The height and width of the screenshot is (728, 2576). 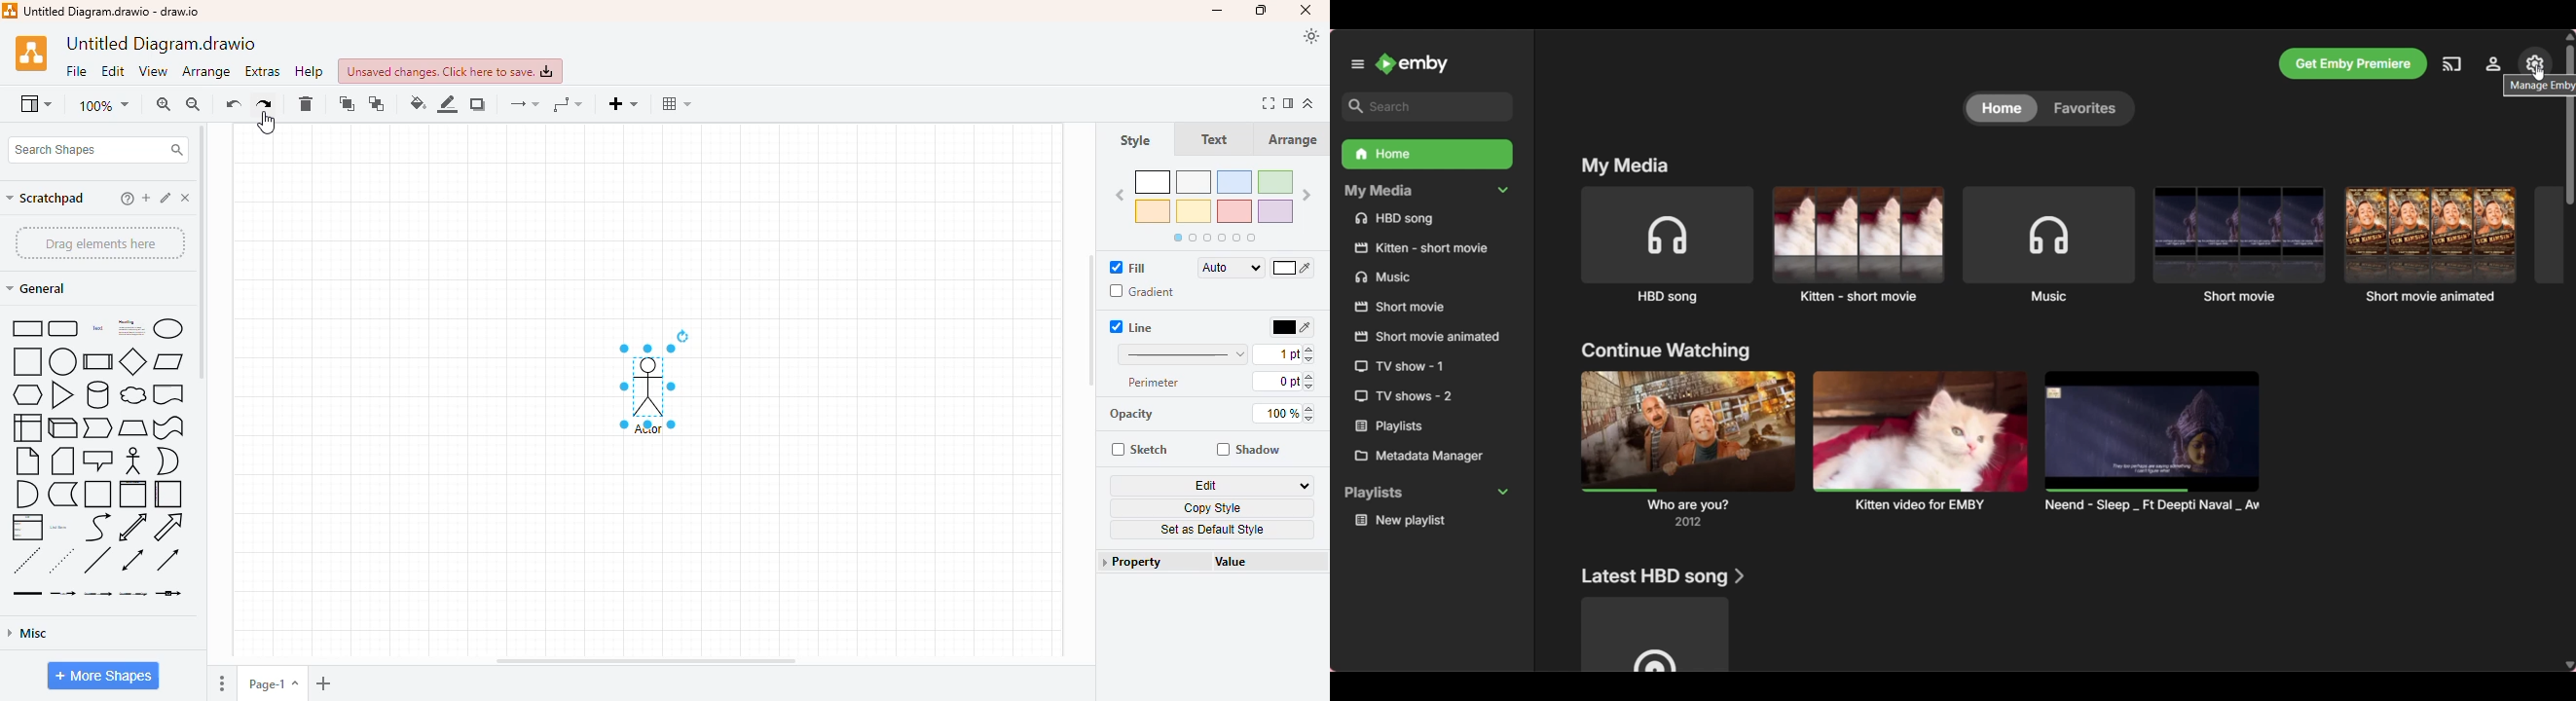 What do you see at coordinates (1286, 413) in the screenshot?
I see `100%` at bounding box center [1286, 413].